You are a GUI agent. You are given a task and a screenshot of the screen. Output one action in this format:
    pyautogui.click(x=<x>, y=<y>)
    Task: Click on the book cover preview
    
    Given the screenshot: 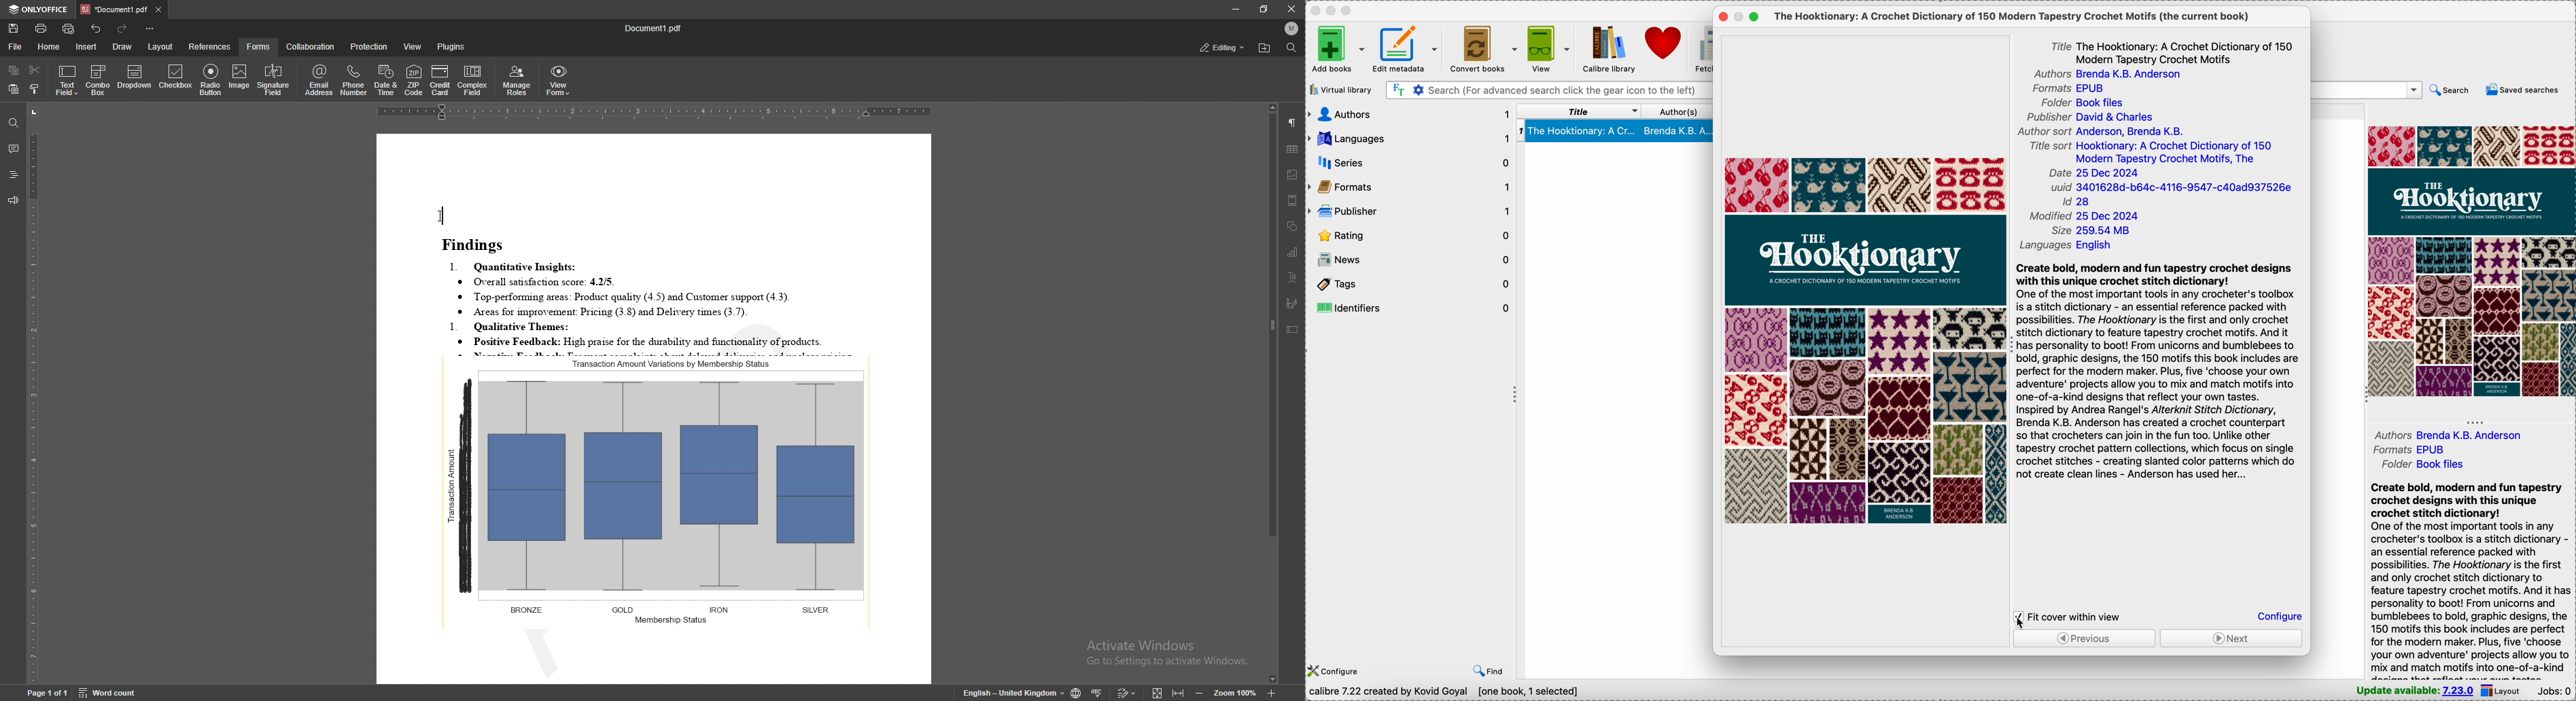 What is the action you would take?
    pyautogui.click(x=1866, y=341)
    